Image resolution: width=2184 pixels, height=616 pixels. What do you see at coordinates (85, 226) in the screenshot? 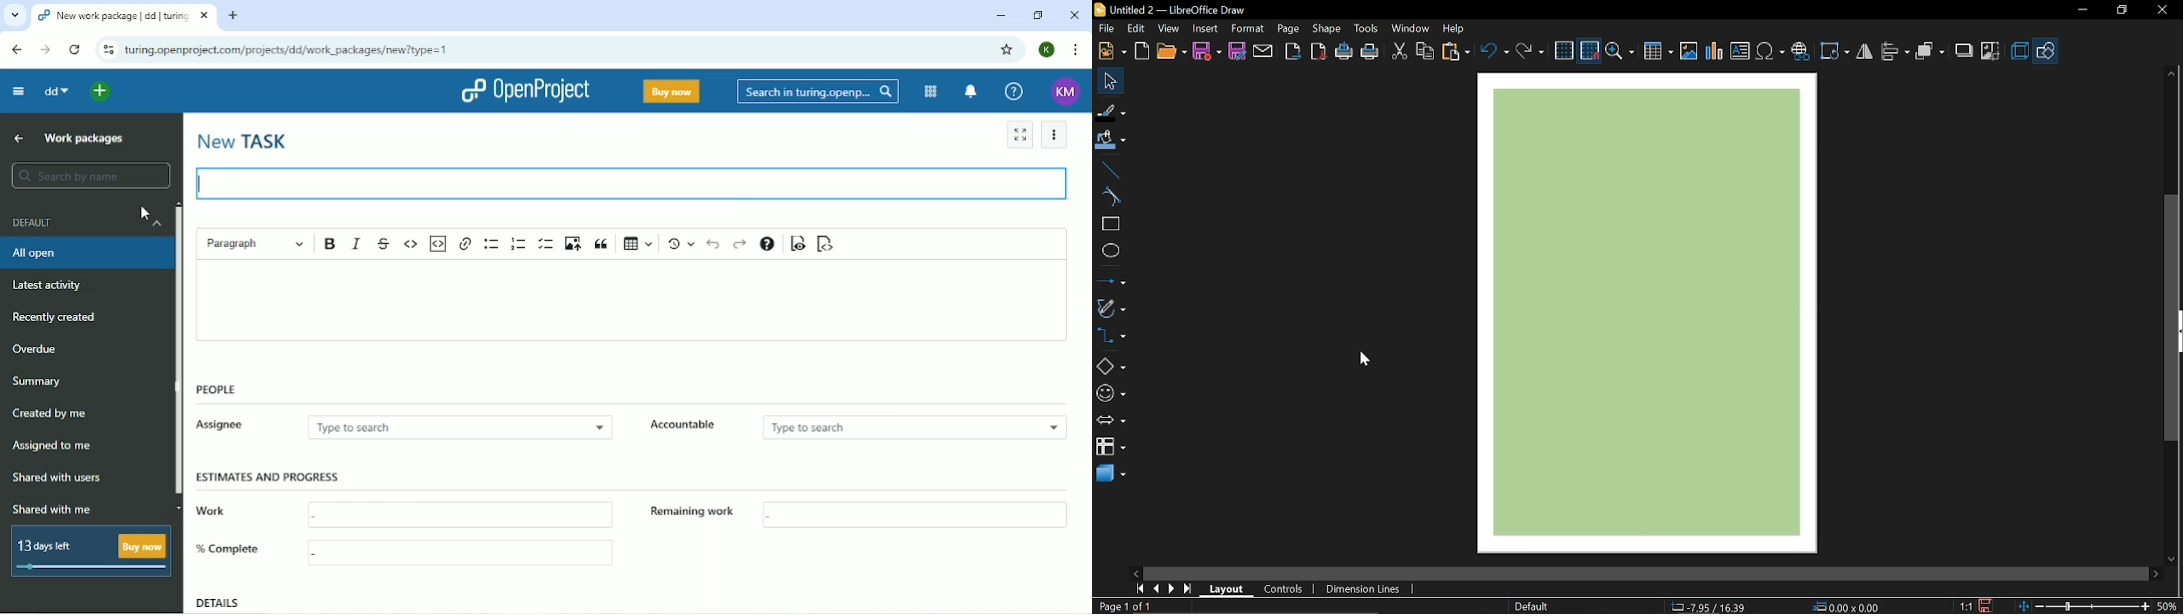
I see `Default` at bounding box center [85, 226].